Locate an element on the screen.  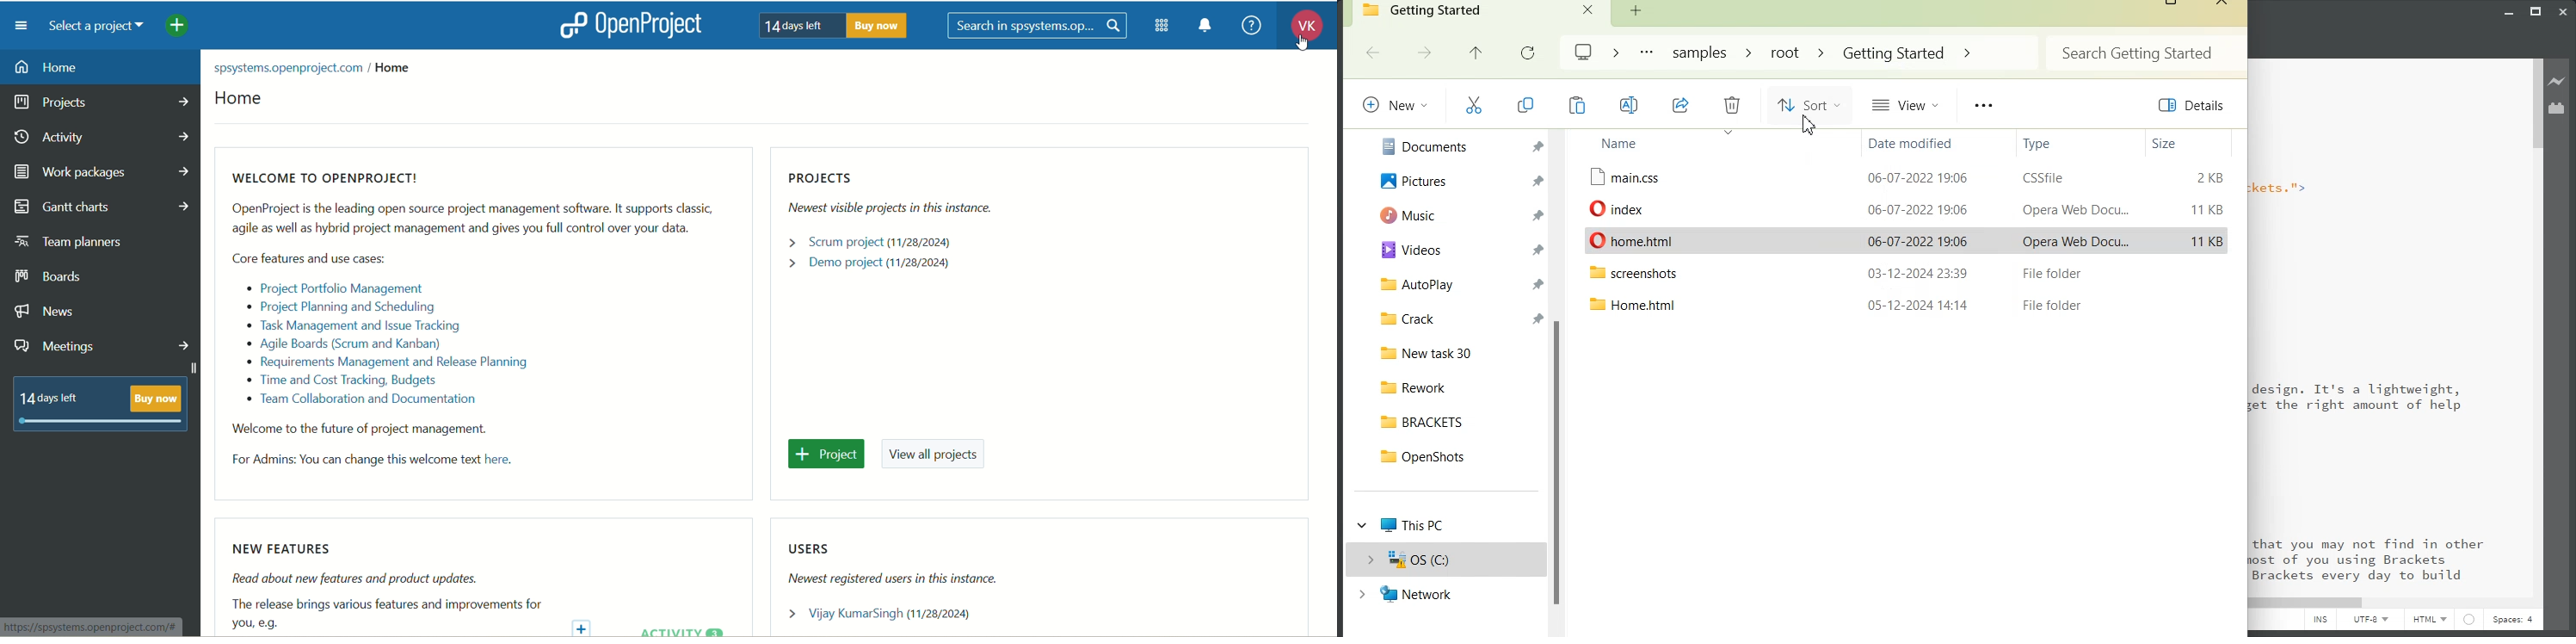
Up to previous file is located at coordinates (1476, 53).